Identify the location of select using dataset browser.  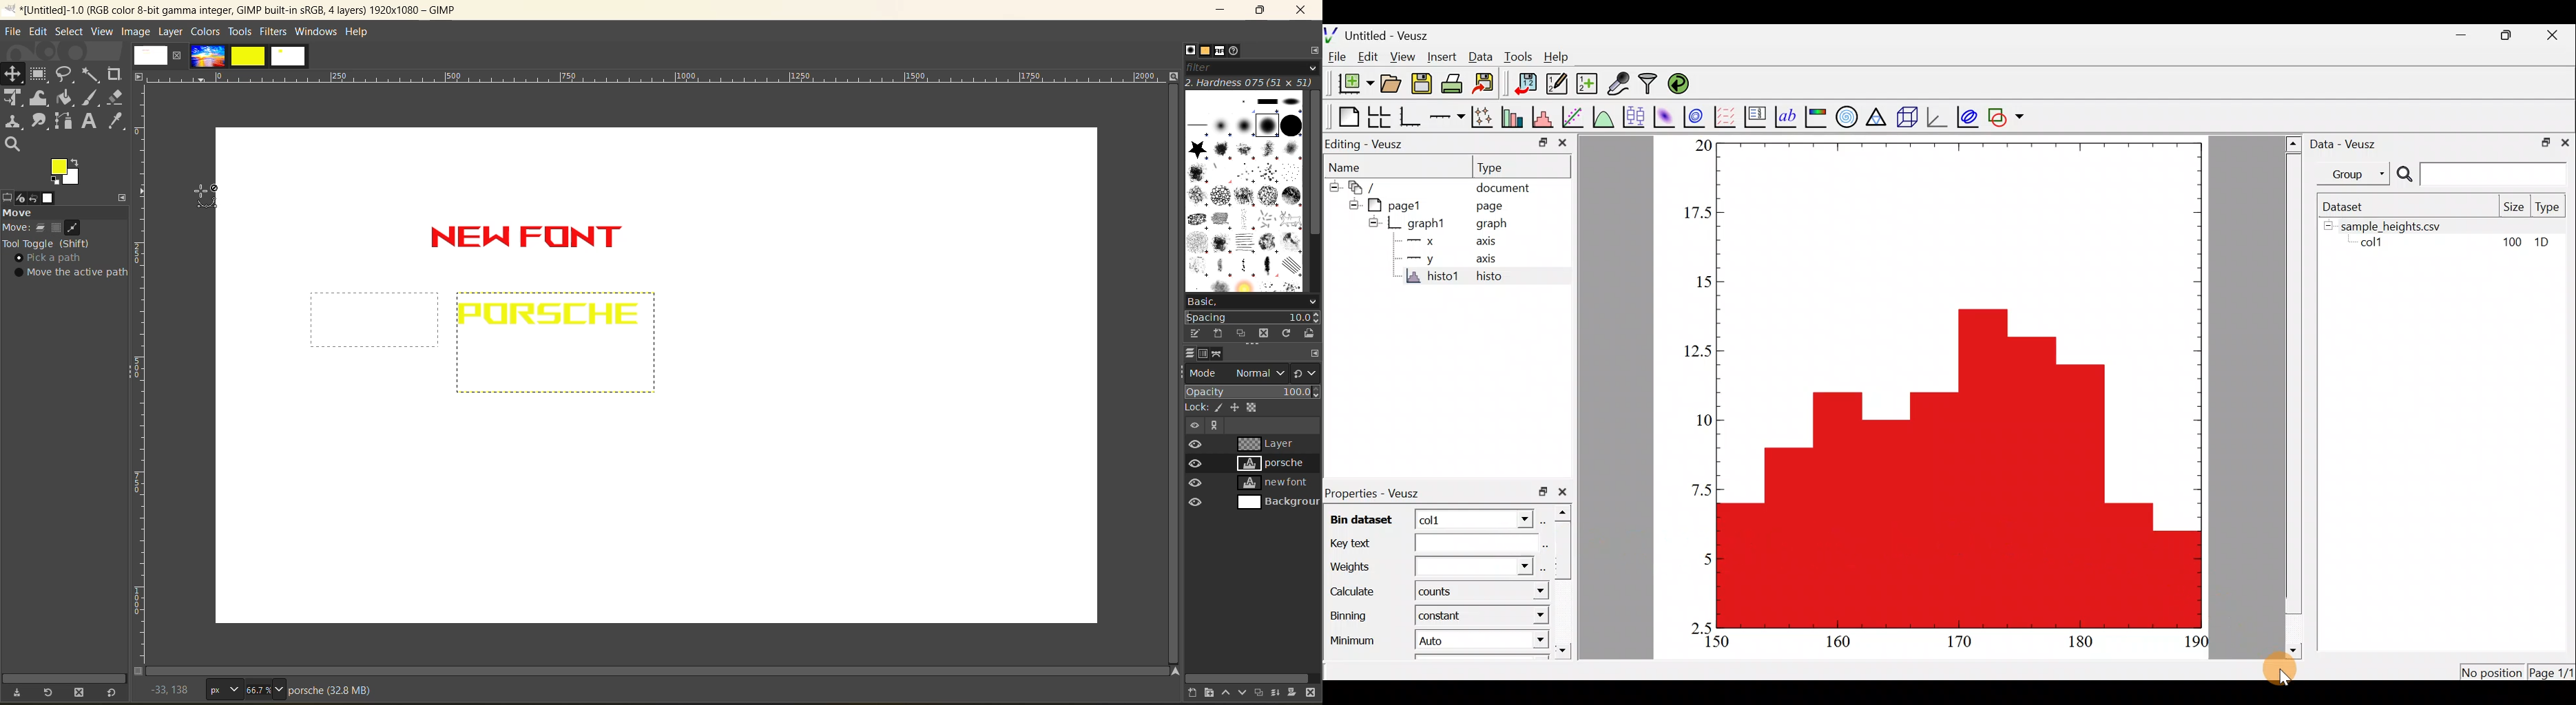
(1545, 520).